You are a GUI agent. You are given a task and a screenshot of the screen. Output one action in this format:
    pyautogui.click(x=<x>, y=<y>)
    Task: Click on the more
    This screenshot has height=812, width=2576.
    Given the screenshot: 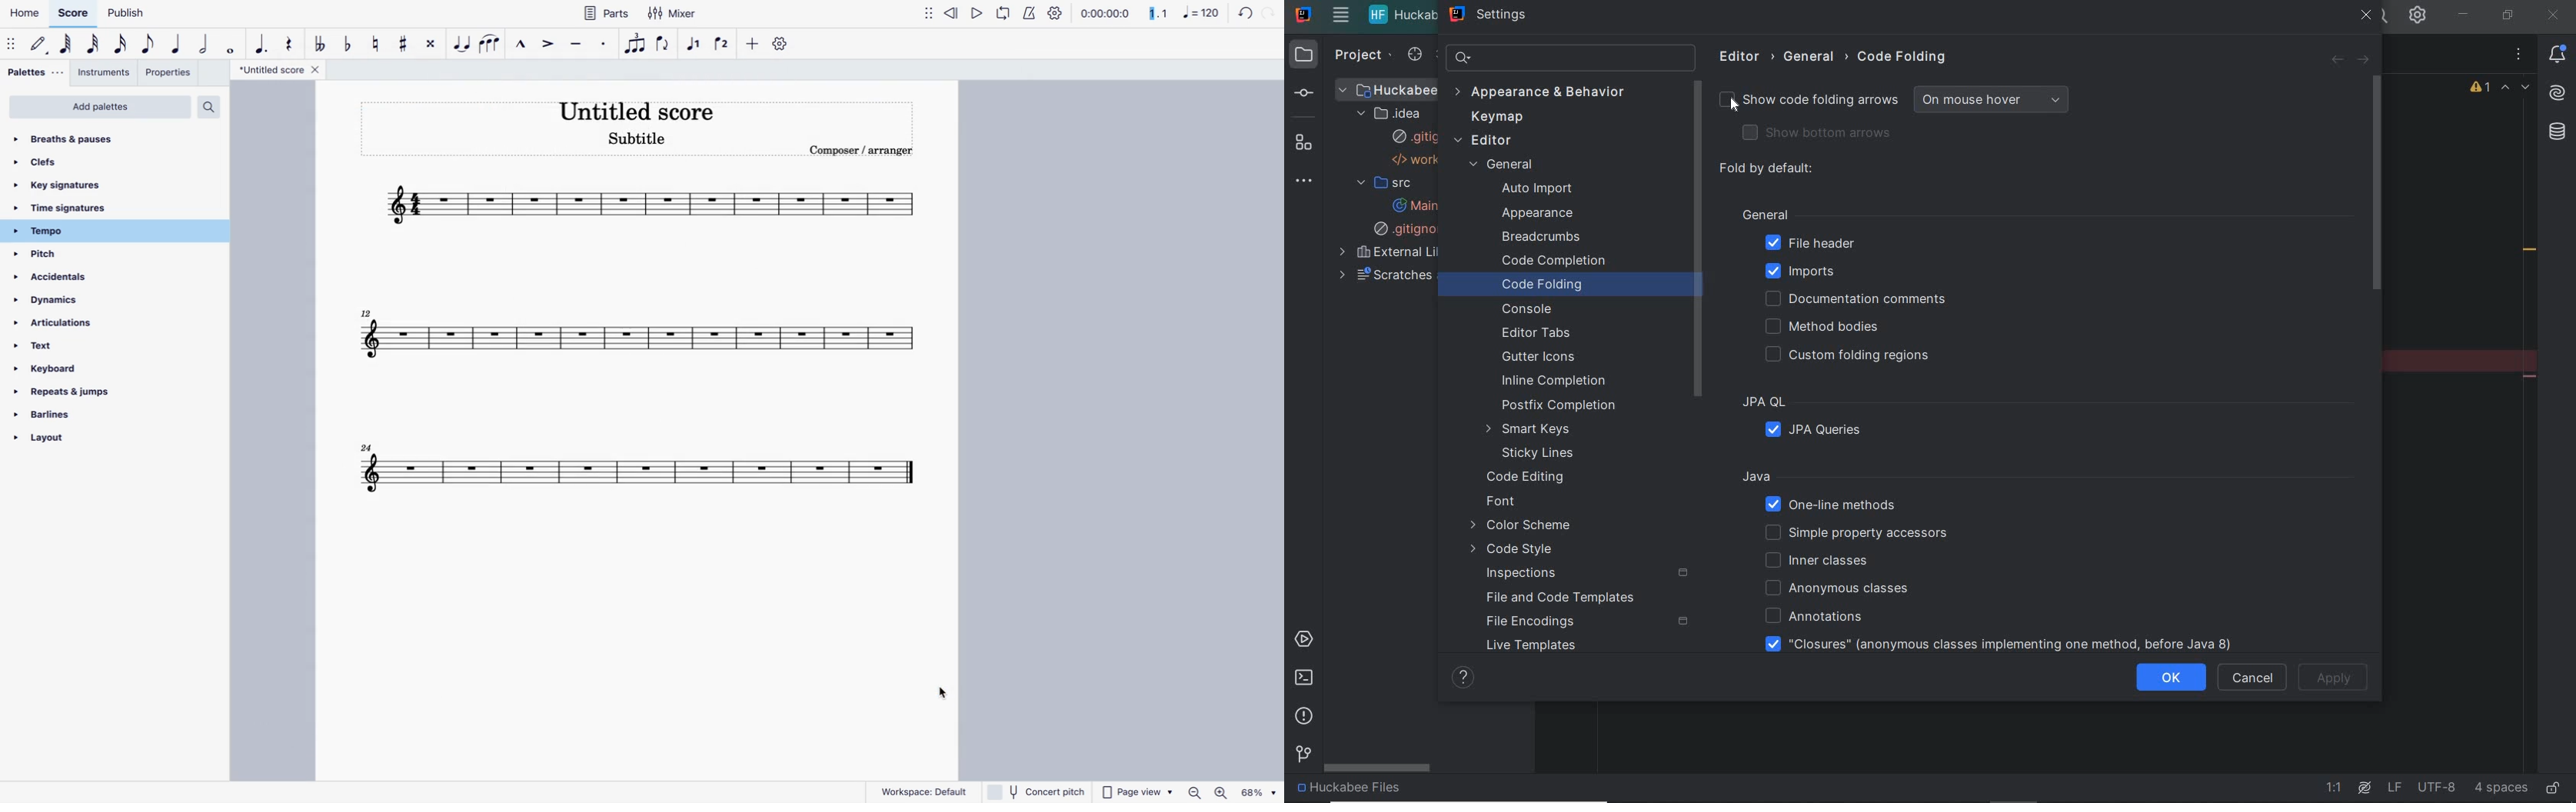 What is the action you would take?
    pyautogui.click(x=752, y=47)
    